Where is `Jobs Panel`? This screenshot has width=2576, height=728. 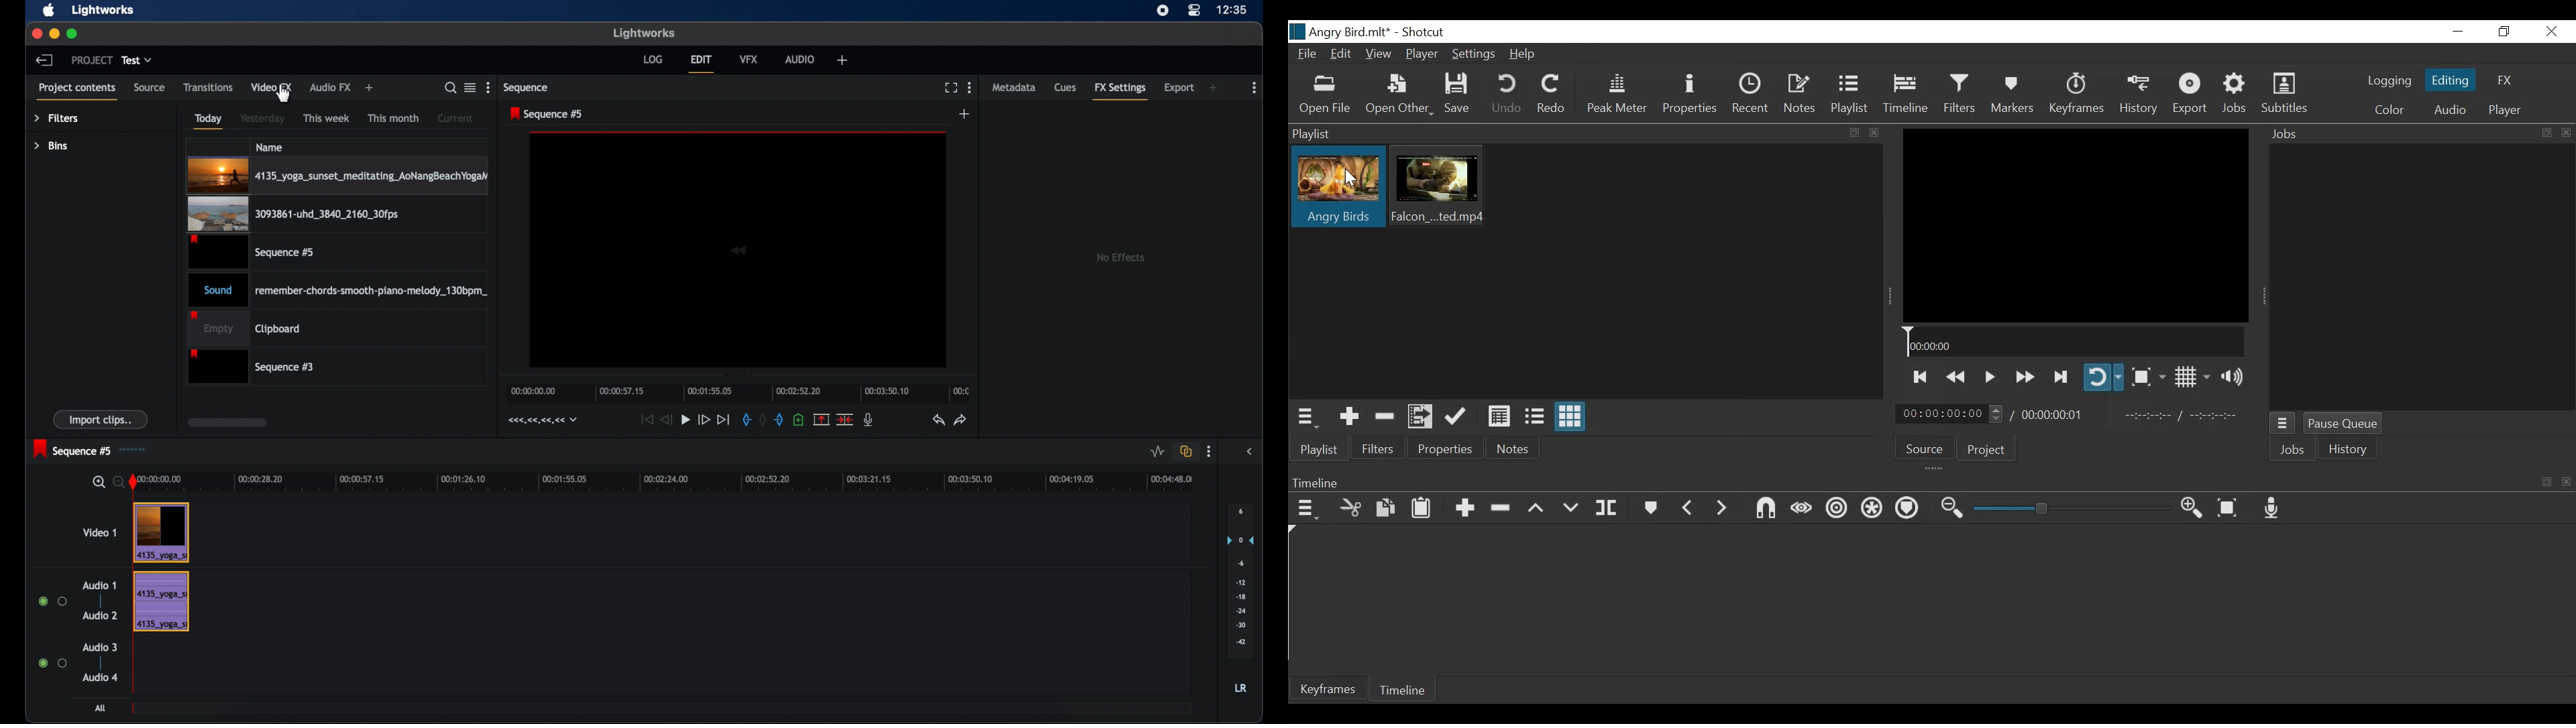
Jobs Panel is located at coordinates (2421, 277).